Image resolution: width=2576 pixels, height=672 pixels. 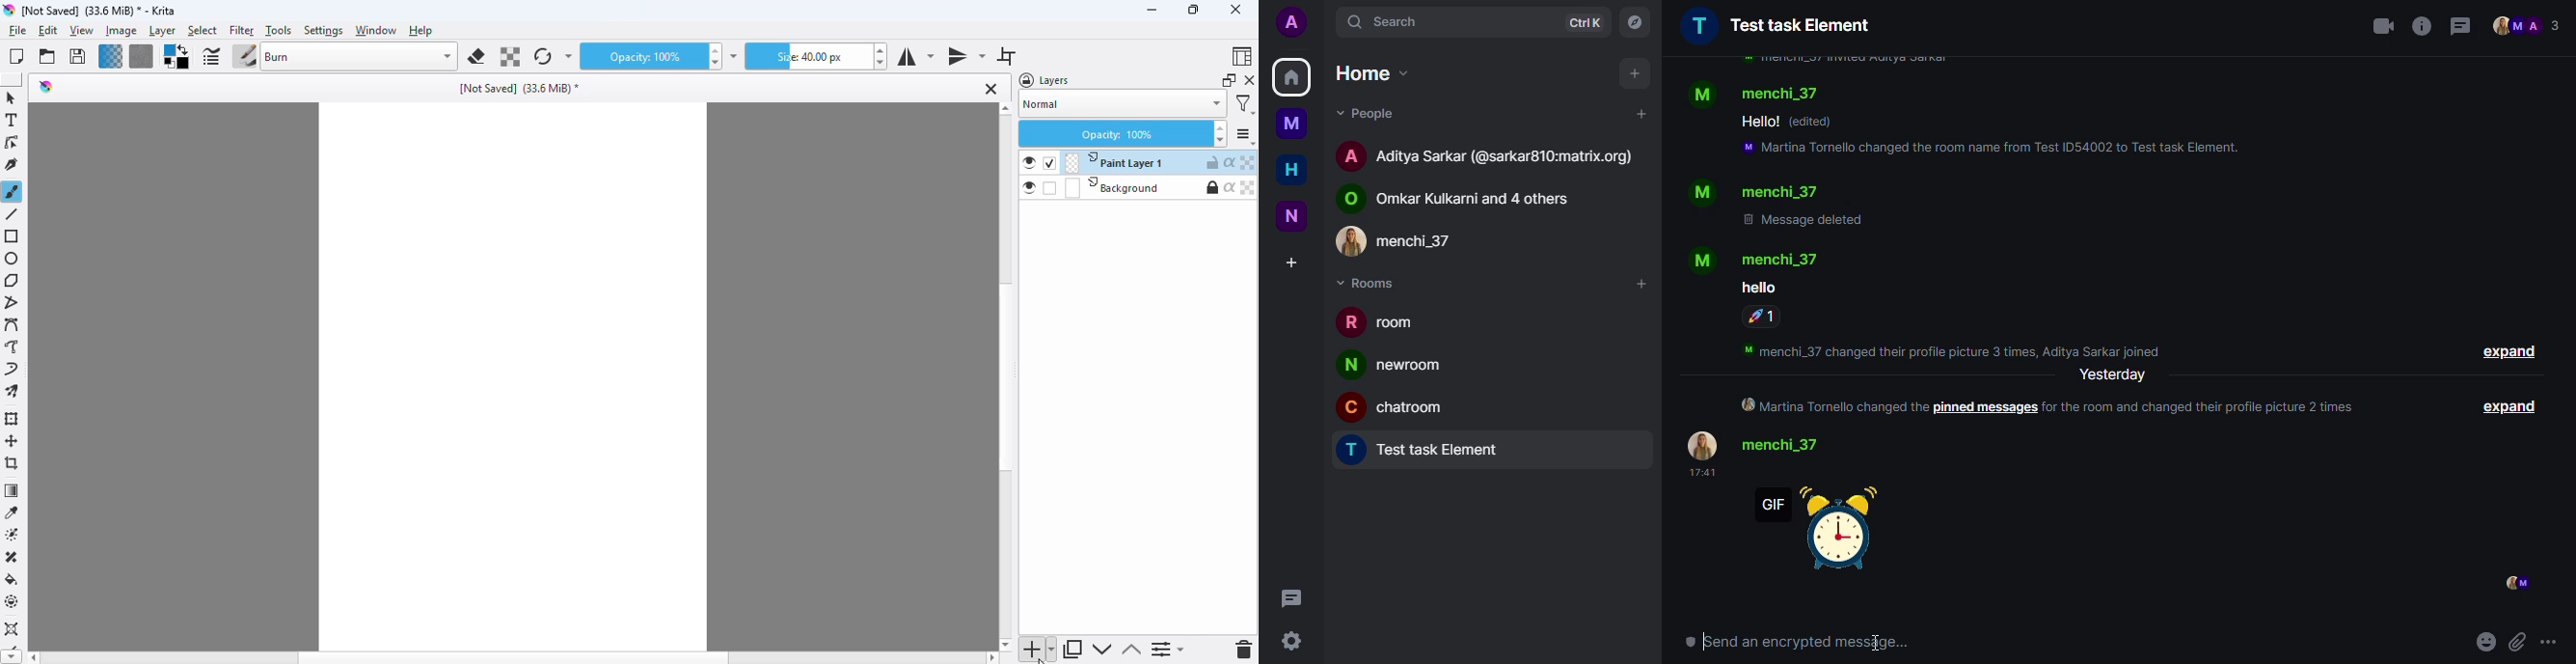 What do you see at coordinates (14, 534) in the screenshot?
I see `colorize mask tool` at bounding box center [14, 534].